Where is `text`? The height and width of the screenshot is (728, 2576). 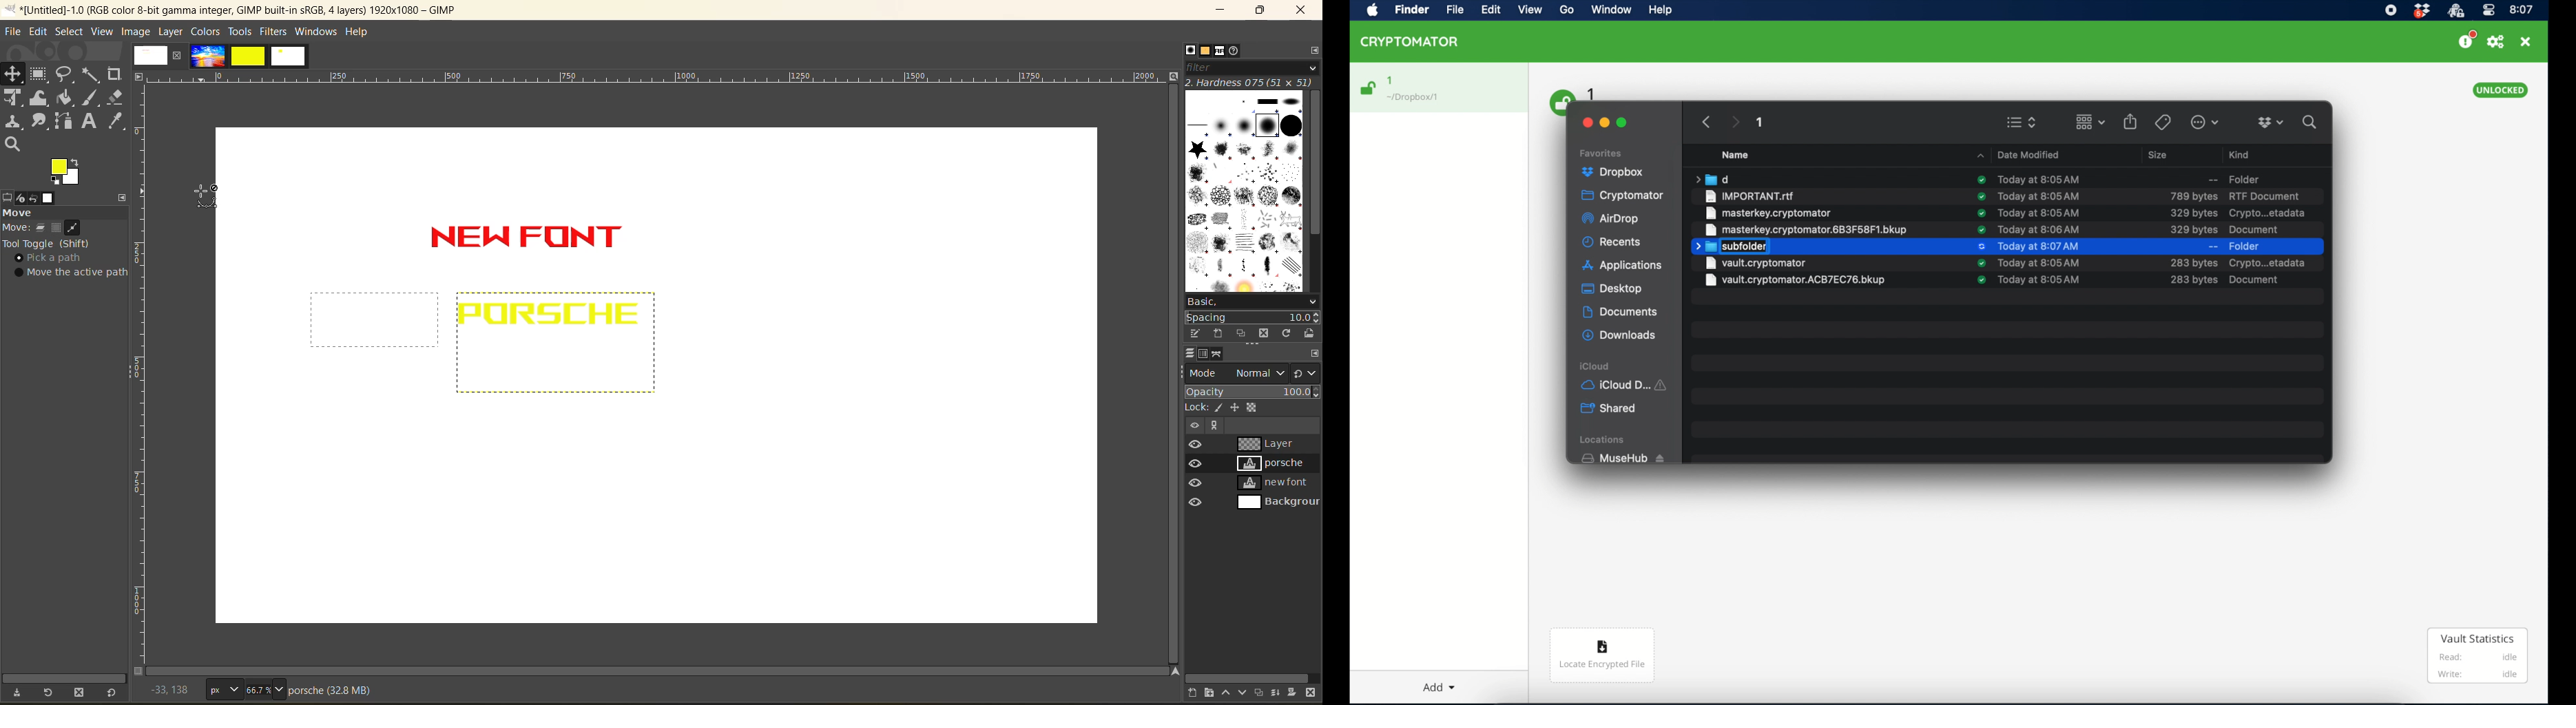 text is located at coordinates (90, 122).